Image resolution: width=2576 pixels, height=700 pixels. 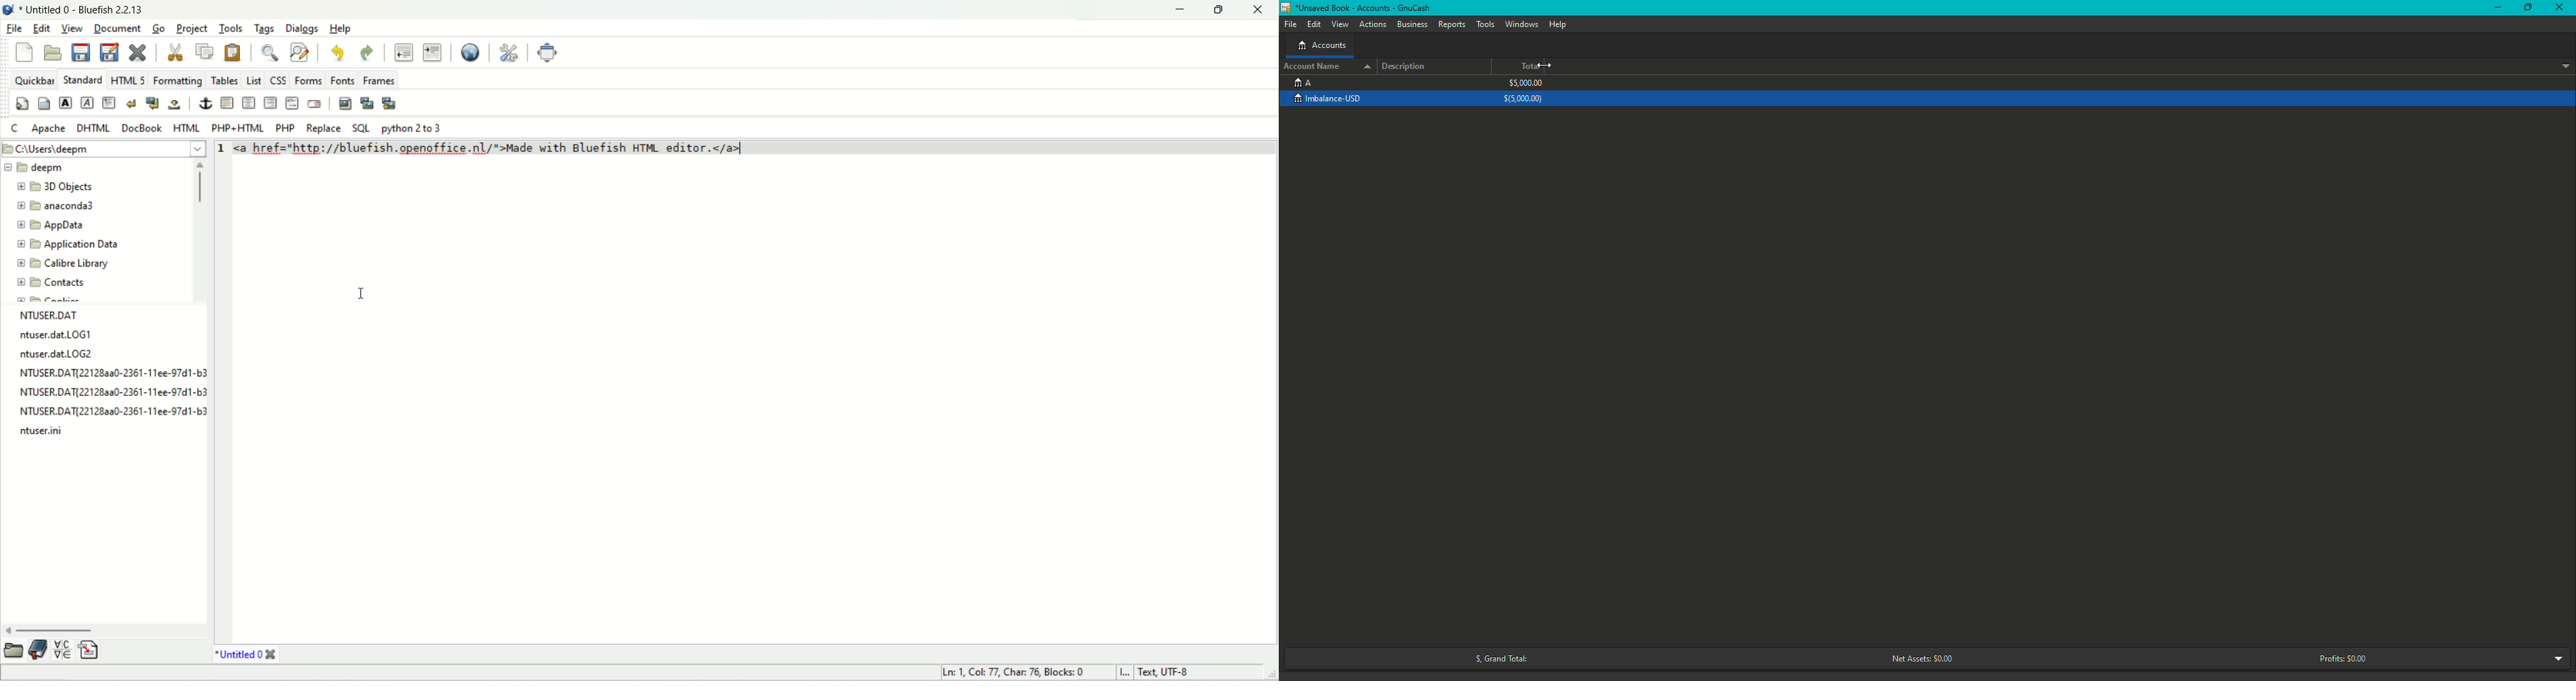 What do you see at coordinates (1919, 659) in the screenshot?
I see `Net Assets` at bounding box center [1919, 659].